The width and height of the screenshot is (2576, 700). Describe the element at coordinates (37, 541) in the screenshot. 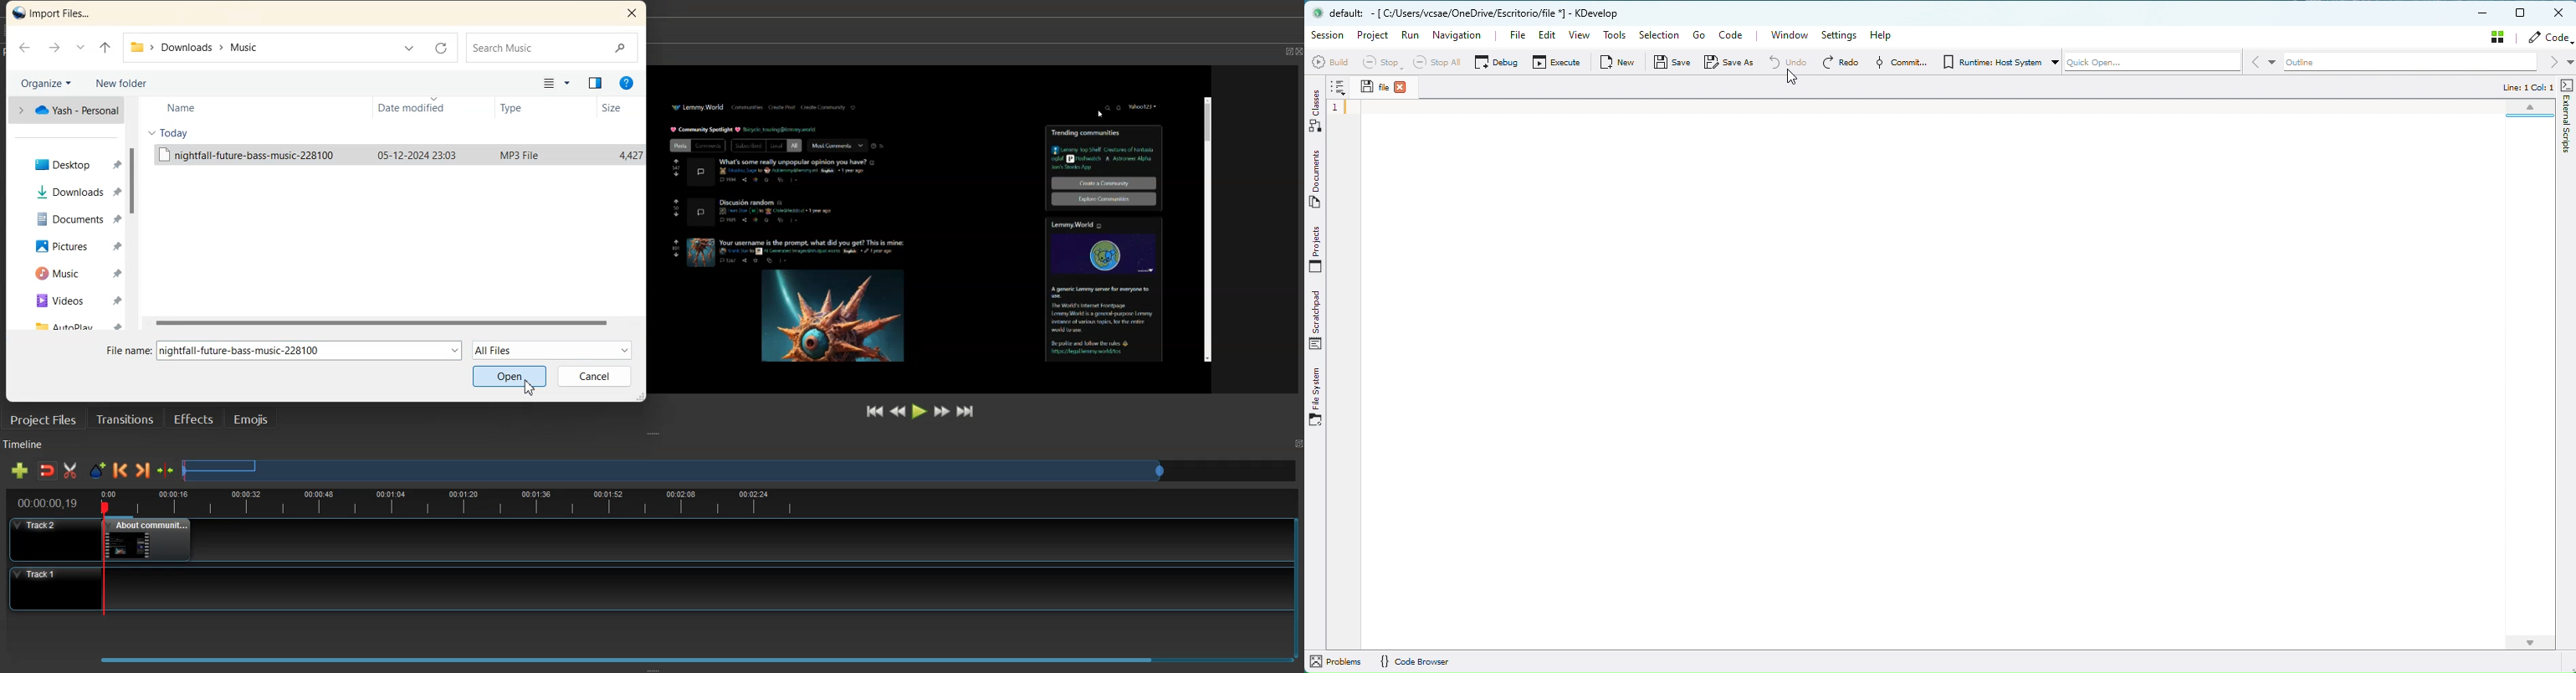

I see `Track 2` at that location.